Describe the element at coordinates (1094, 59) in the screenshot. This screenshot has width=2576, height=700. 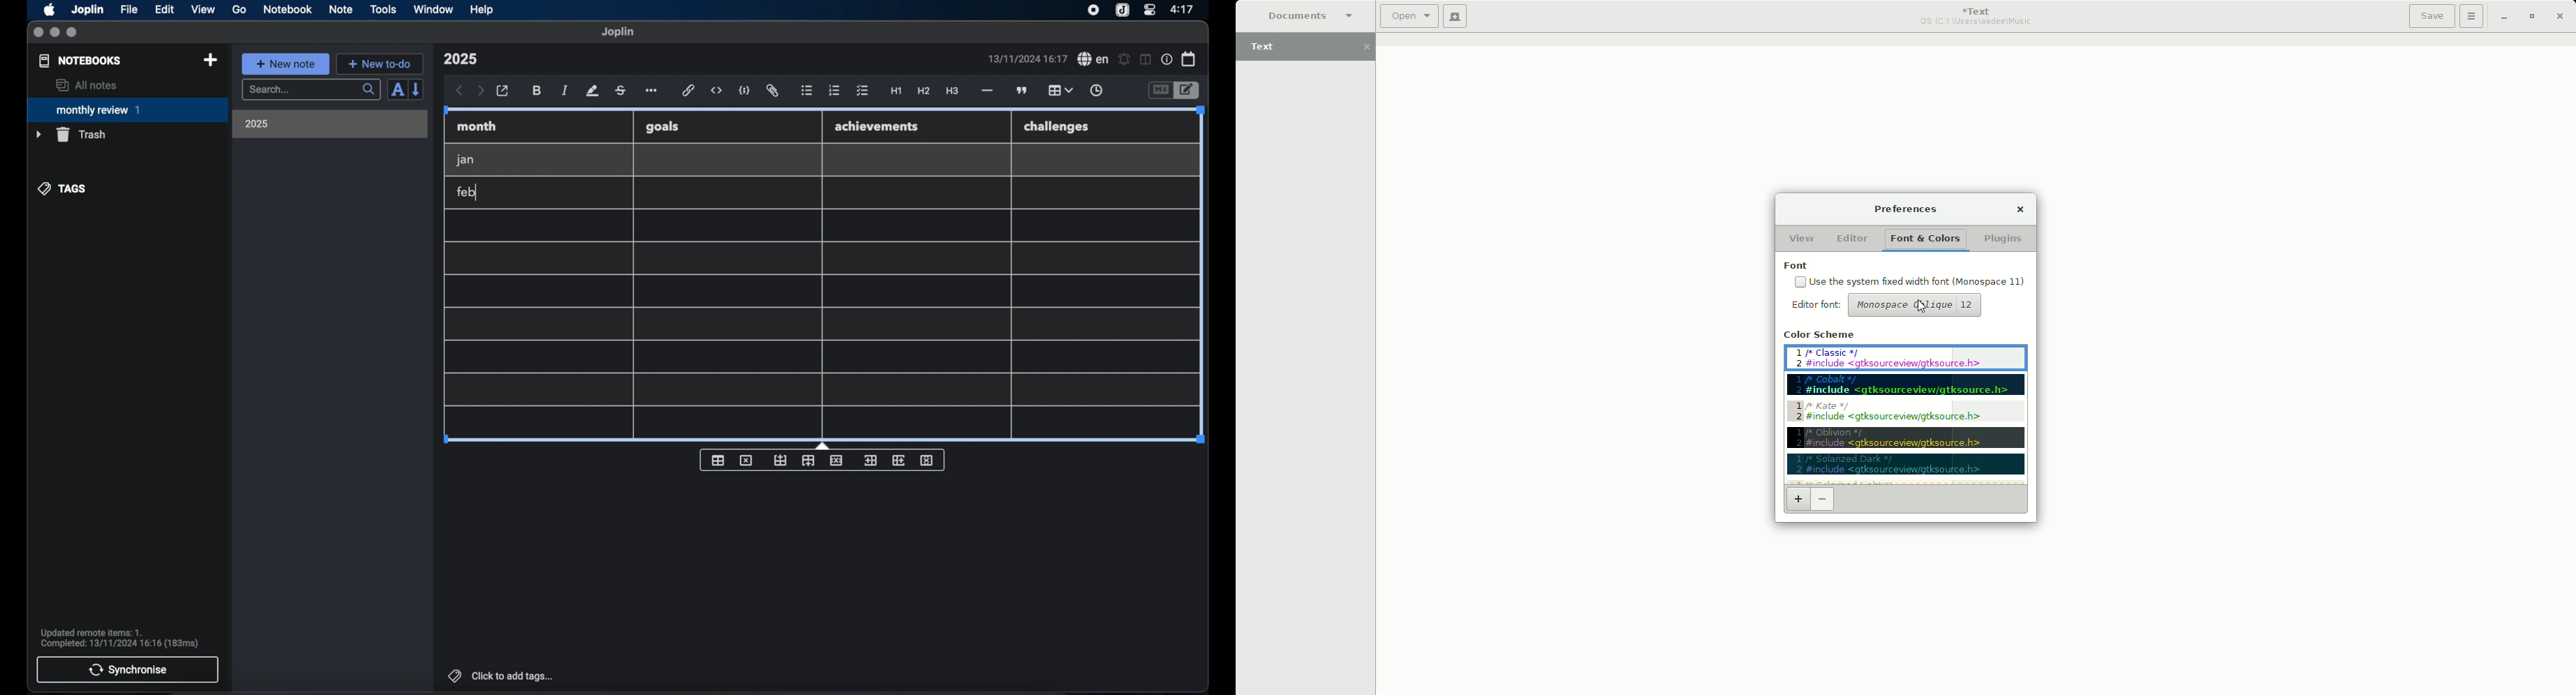
I see `spel check` at that location.